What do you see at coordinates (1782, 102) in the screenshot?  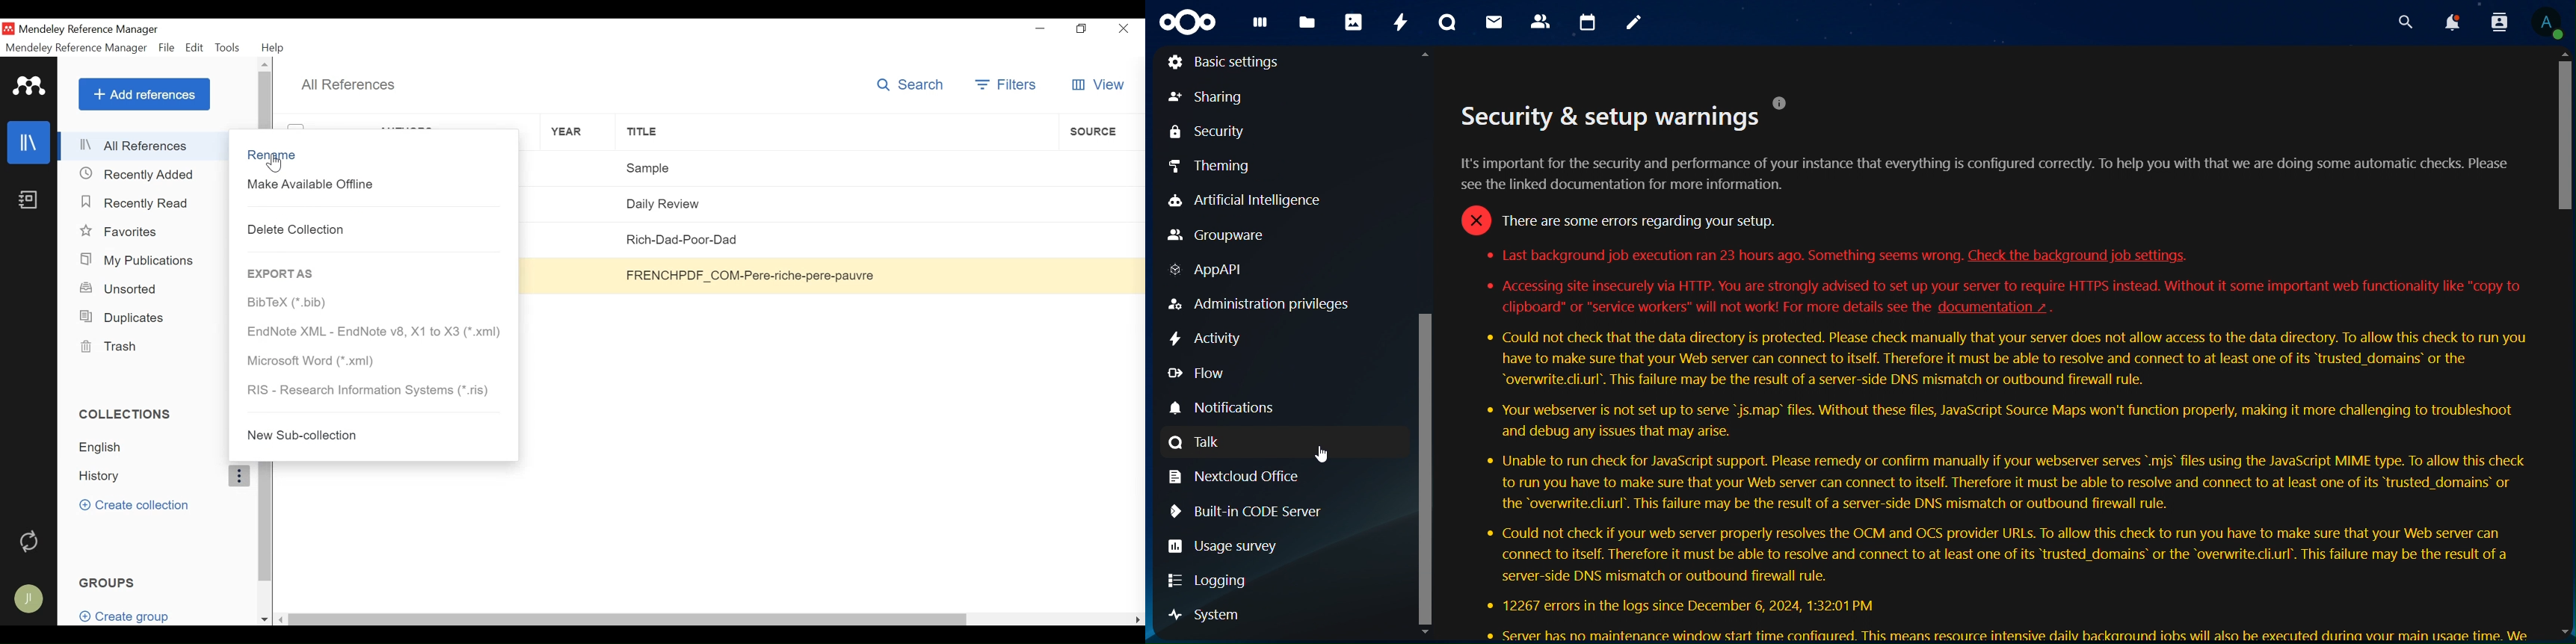 I see `Tooltip` at bounding box center [1782, 102].